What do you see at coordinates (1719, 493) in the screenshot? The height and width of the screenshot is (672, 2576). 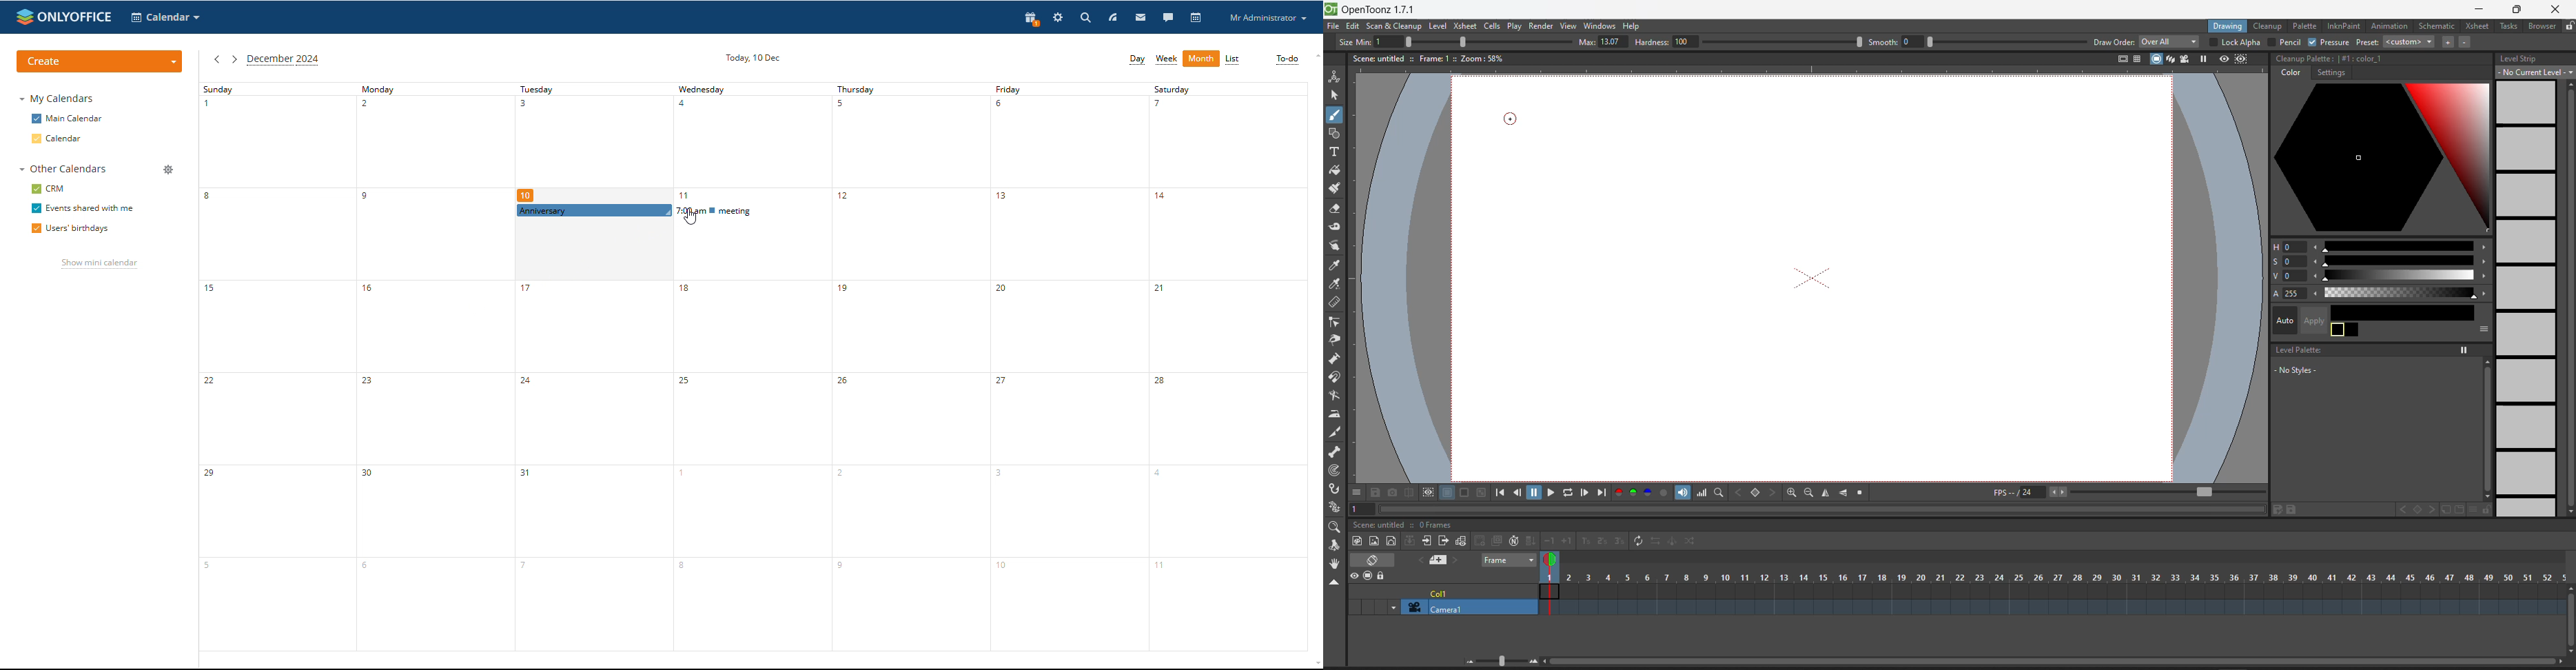 I see `locator` at bounding box center [1719, 493].